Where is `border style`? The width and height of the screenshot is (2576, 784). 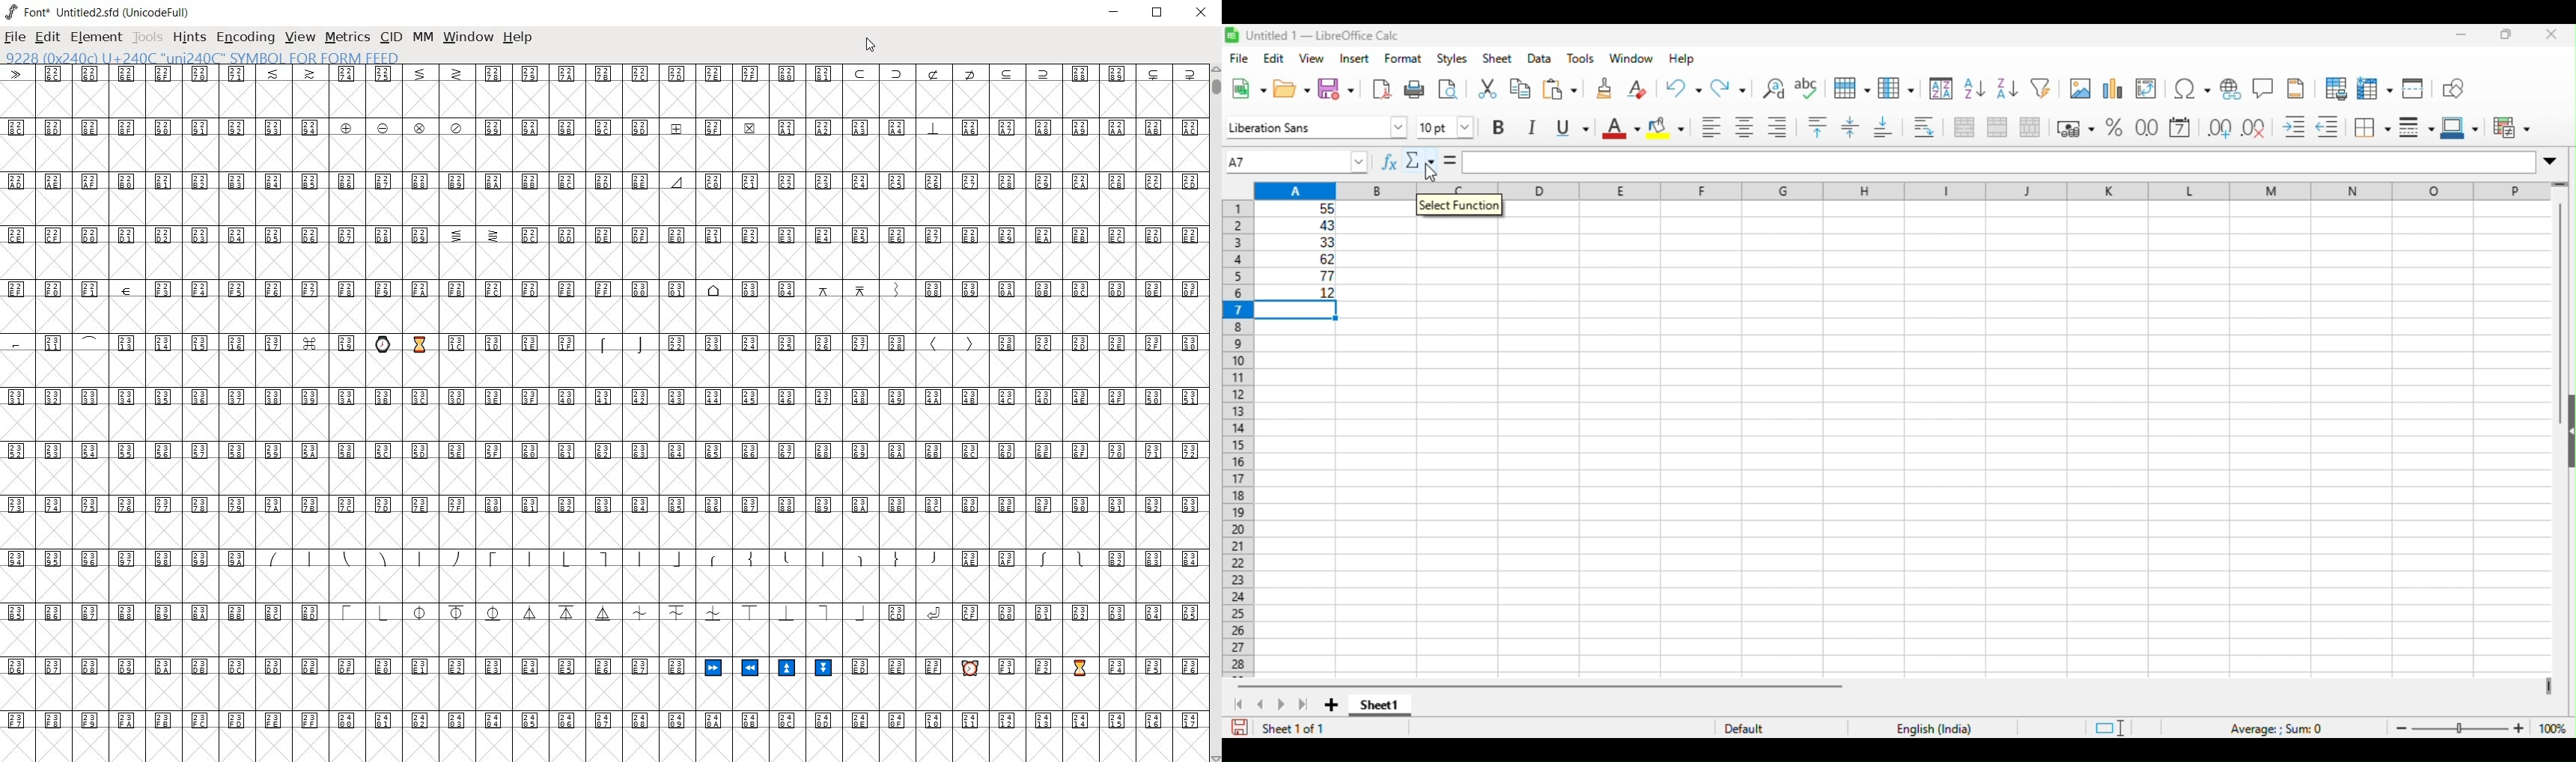 border style is located at coordinates (2416, 126).